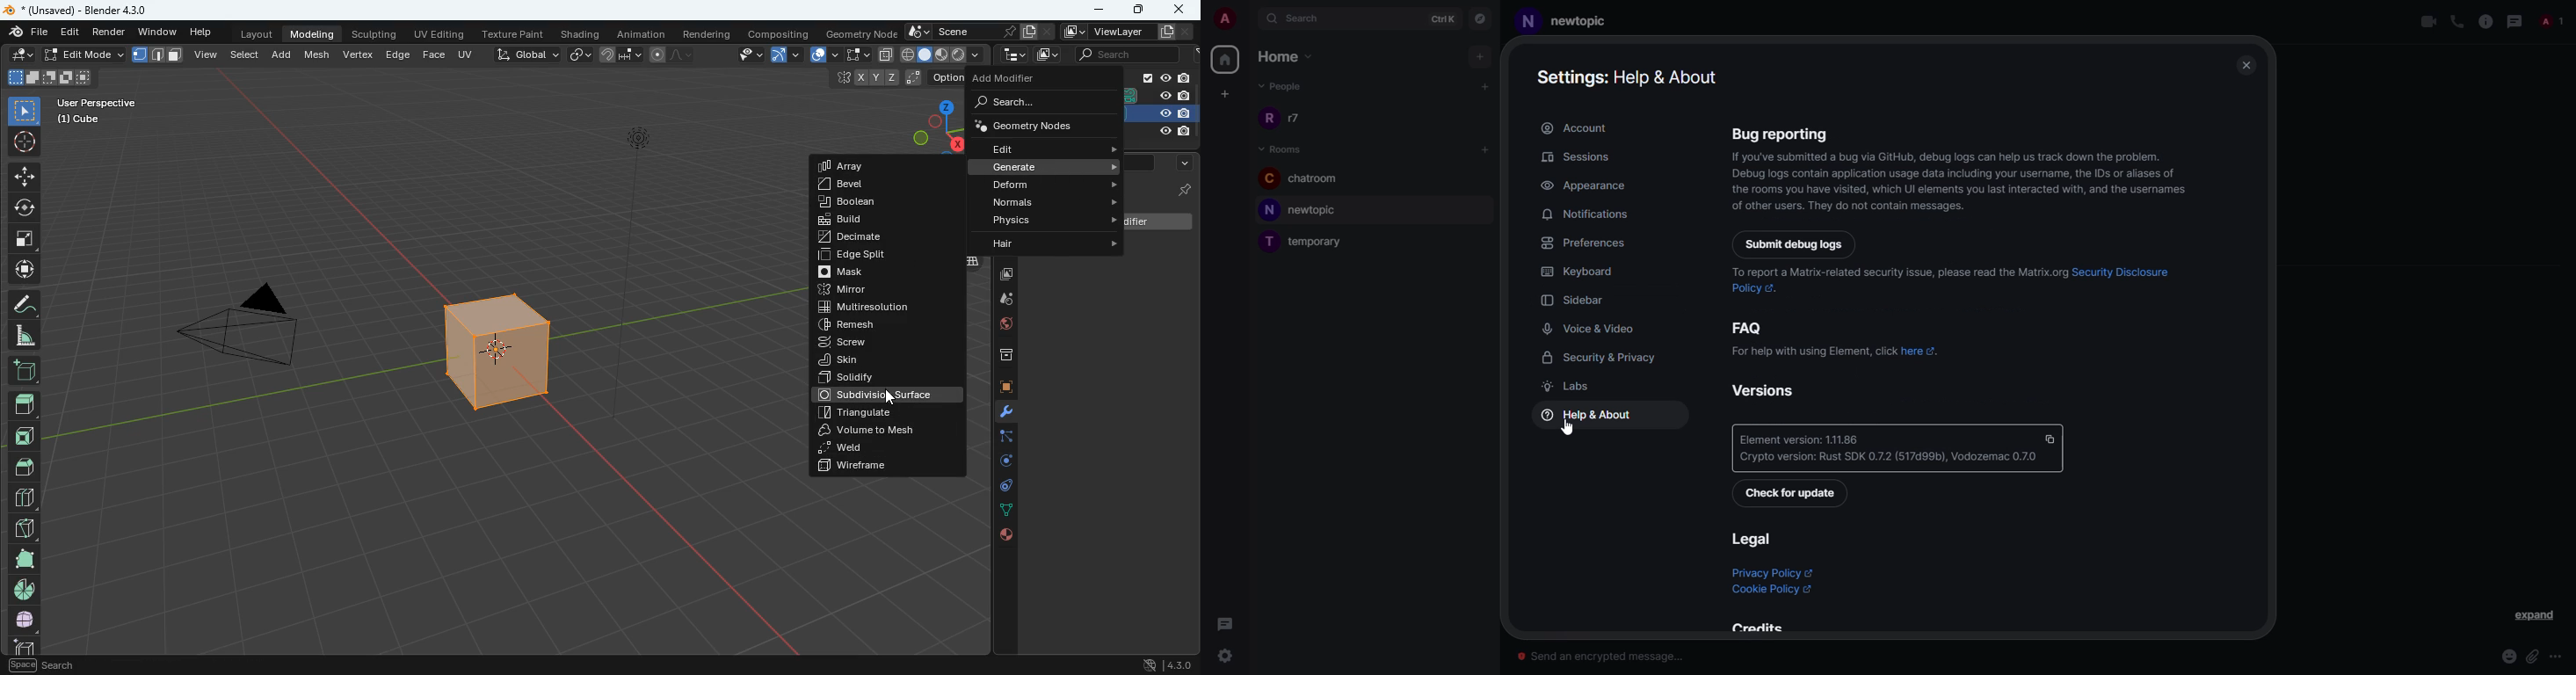 This screenshot has height=700, width=2576. Describe the element at coordinates (1753, 539) in the screenshot. I see `legal` at that location.